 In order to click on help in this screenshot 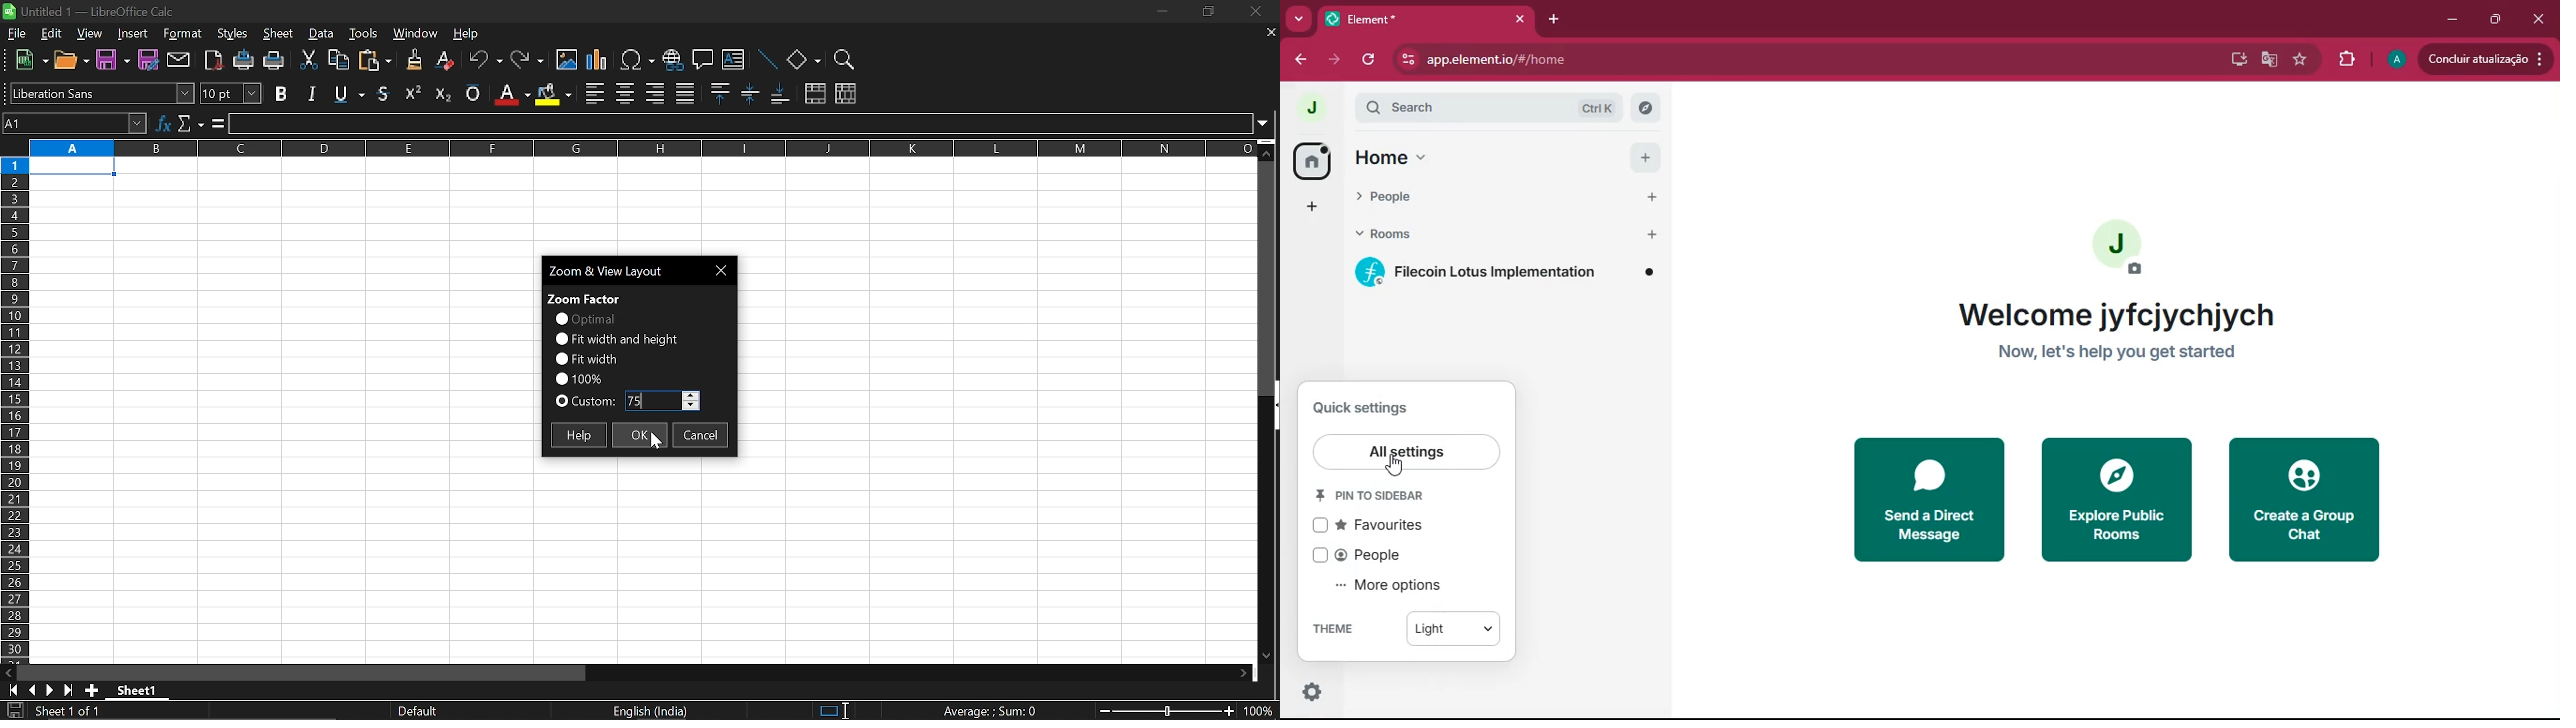, I will do `click(577, 435)`.